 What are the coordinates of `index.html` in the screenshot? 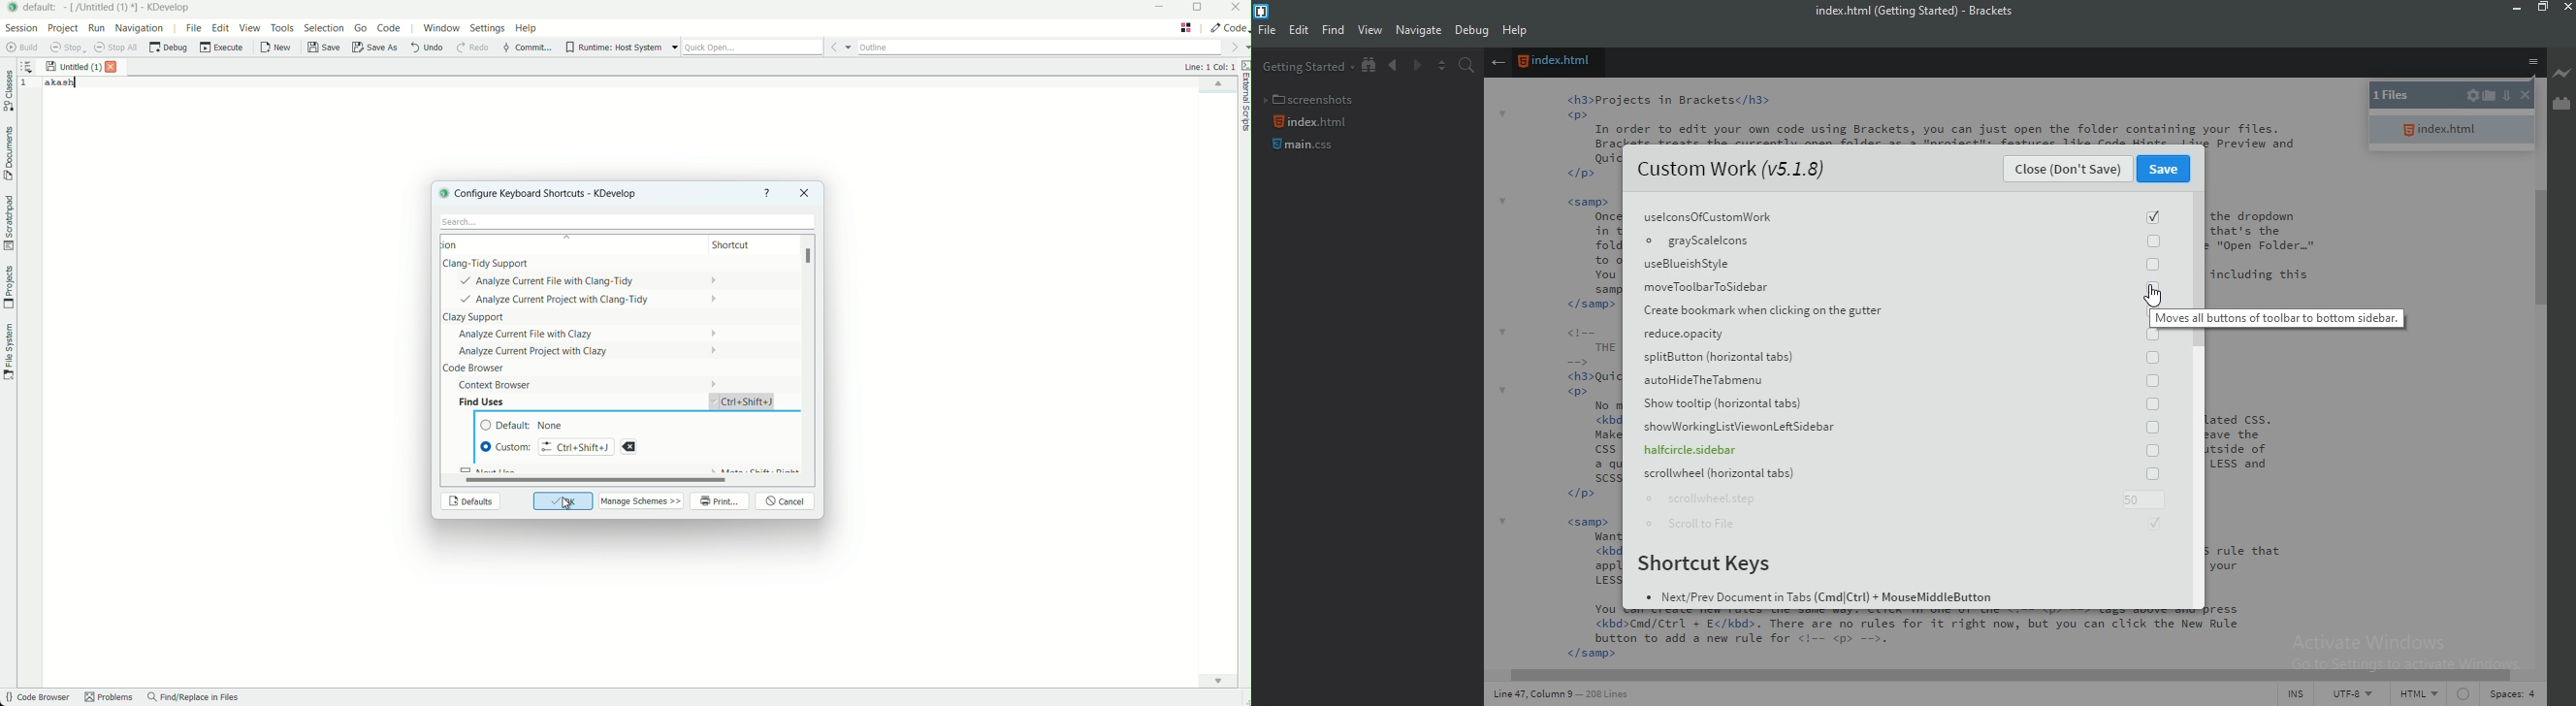 It's located at (2451, 130).